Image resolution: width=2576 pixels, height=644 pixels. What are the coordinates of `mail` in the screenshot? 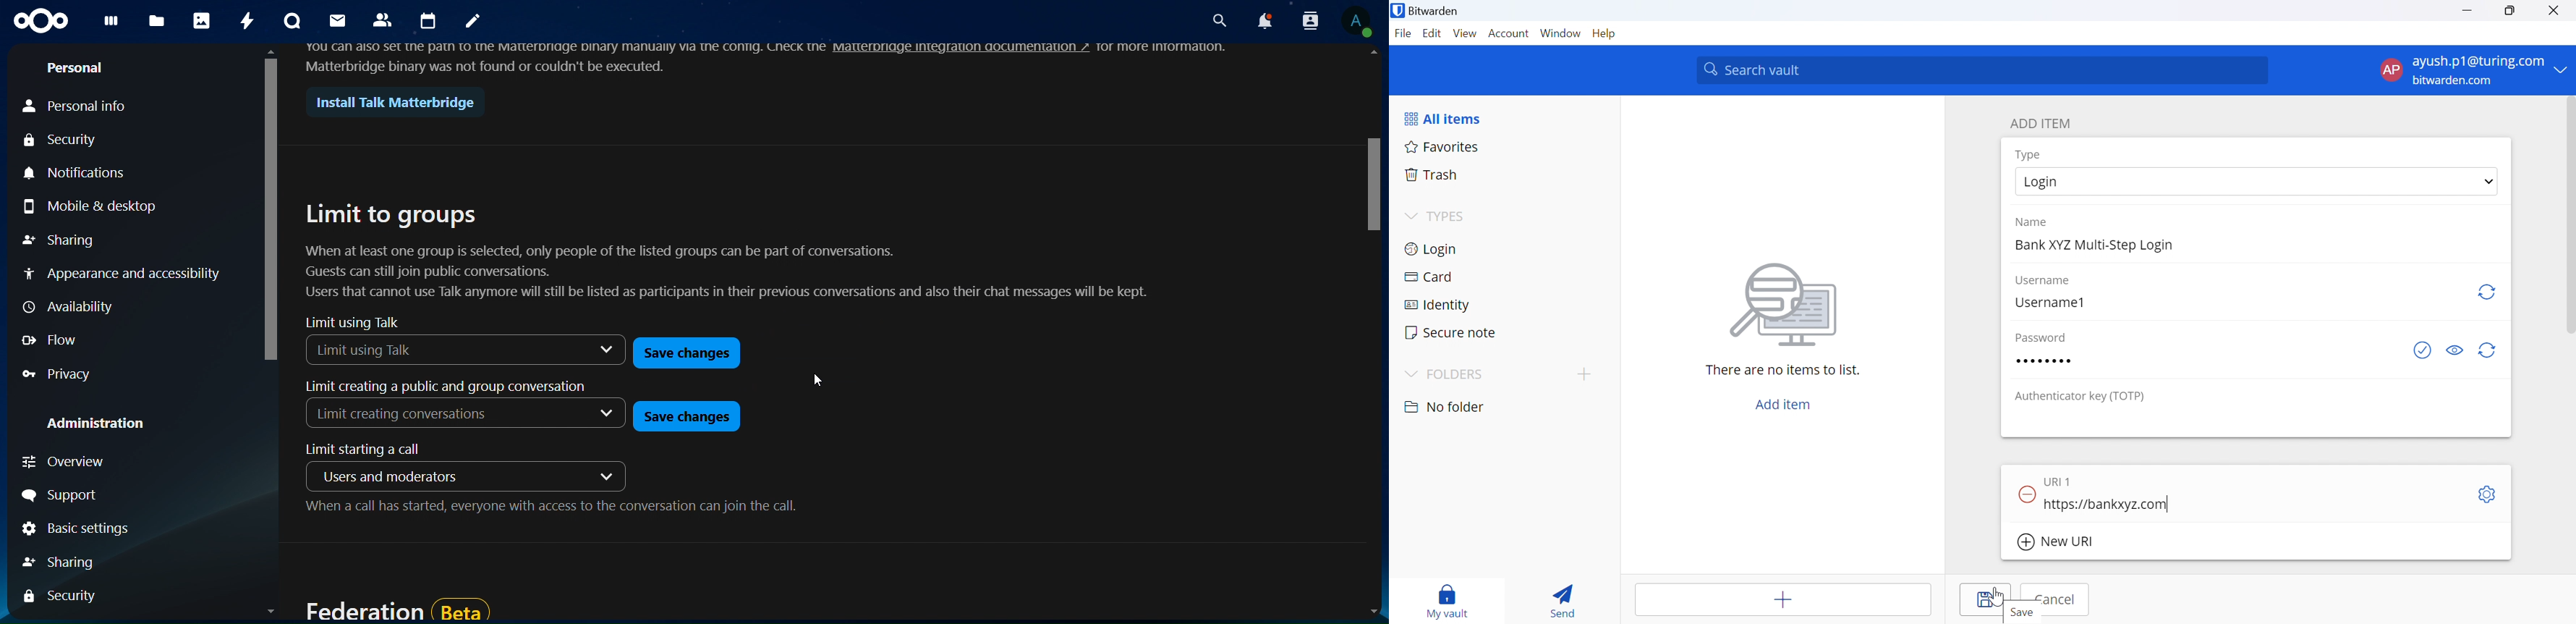 It's located at (335, 20).